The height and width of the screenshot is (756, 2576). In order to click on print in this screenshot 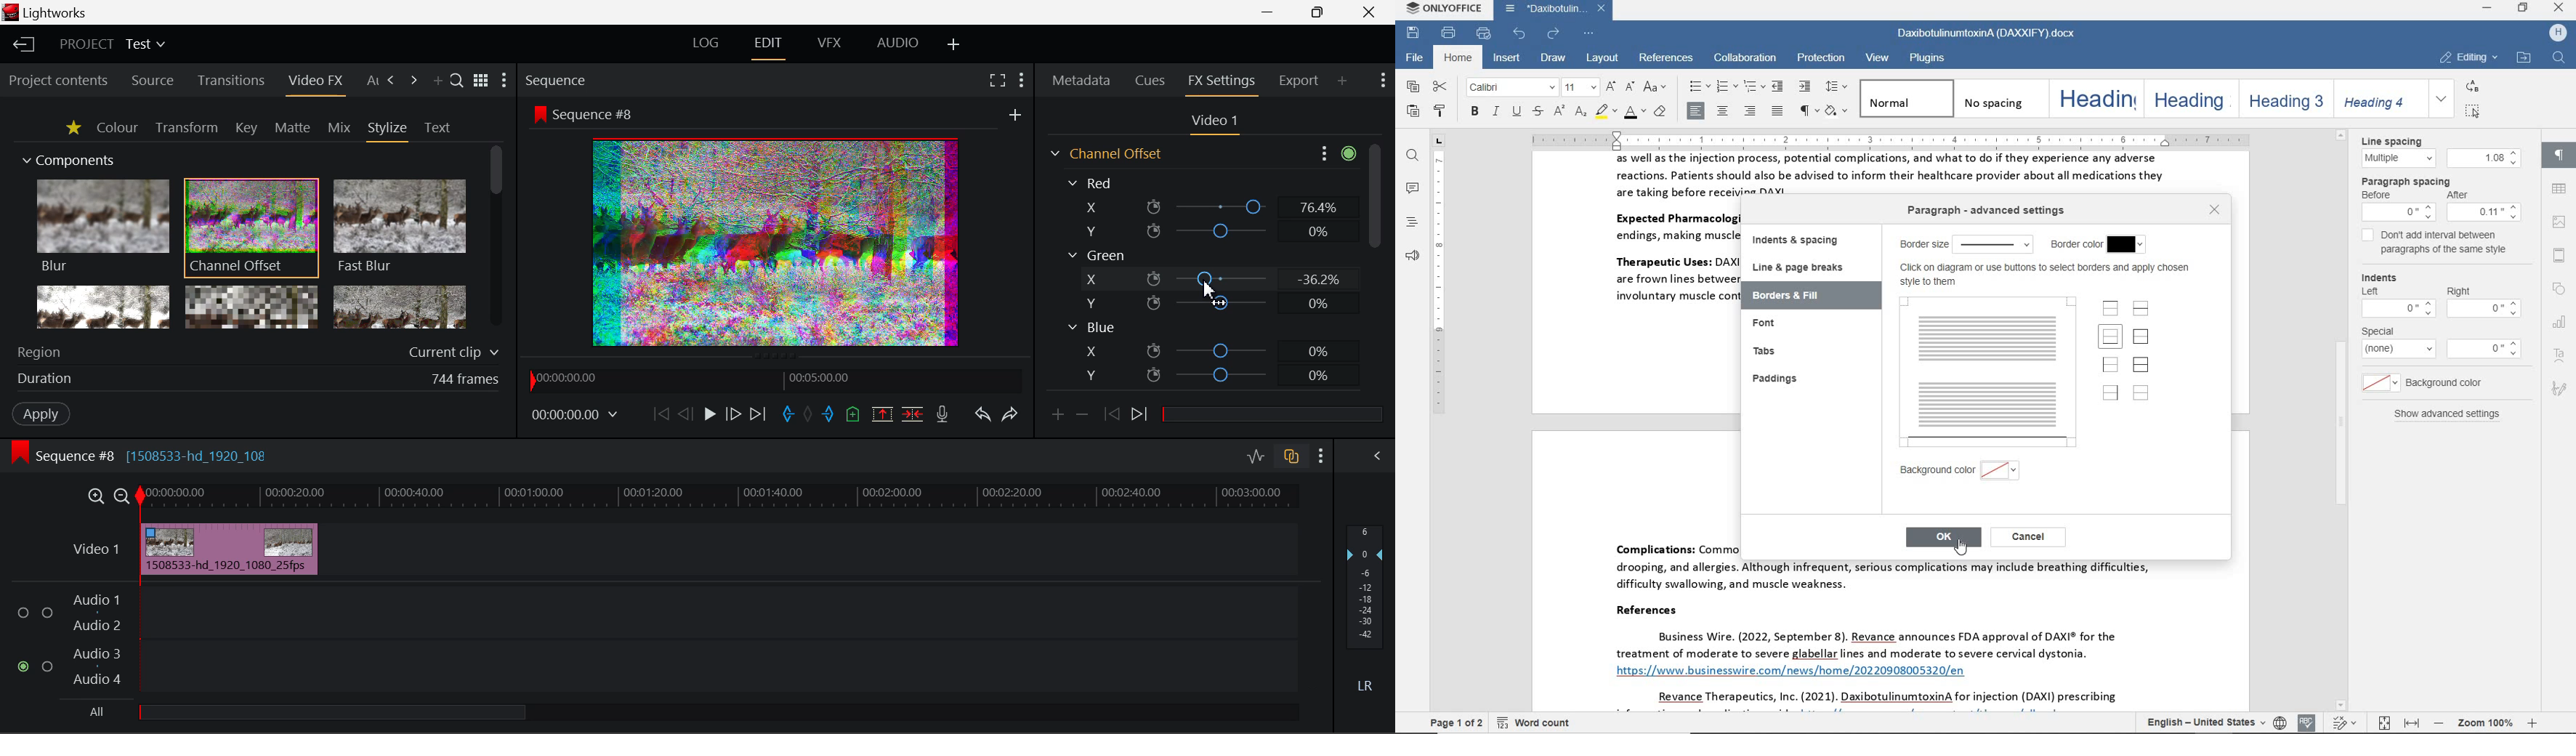, I will do `click(1447, 33)`.